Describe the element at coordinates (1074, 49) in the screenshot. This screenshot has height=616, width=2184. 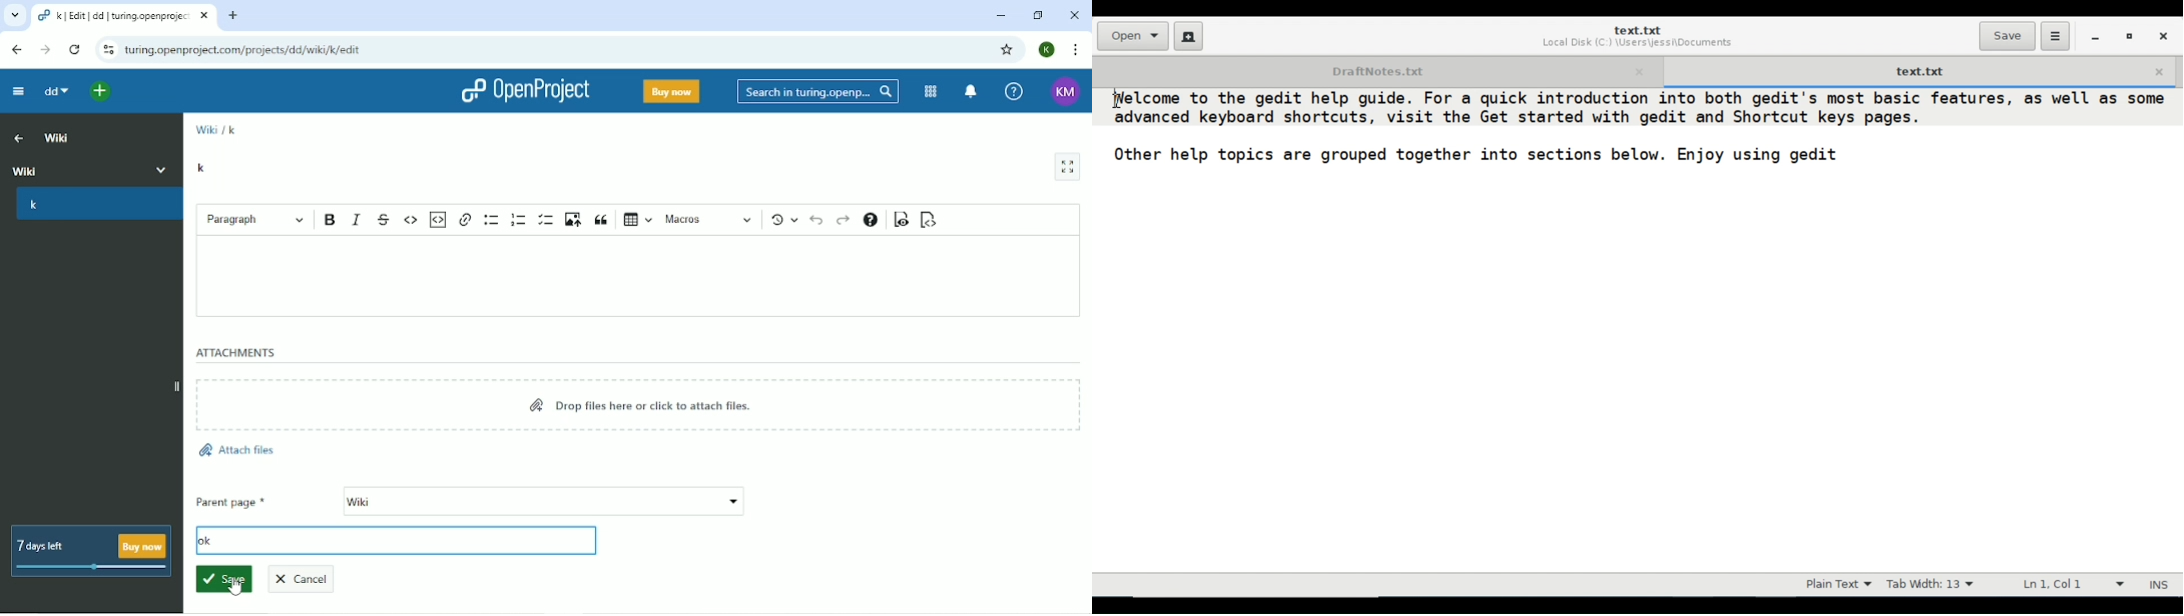
I see `Customize and control google chrome` at that location.